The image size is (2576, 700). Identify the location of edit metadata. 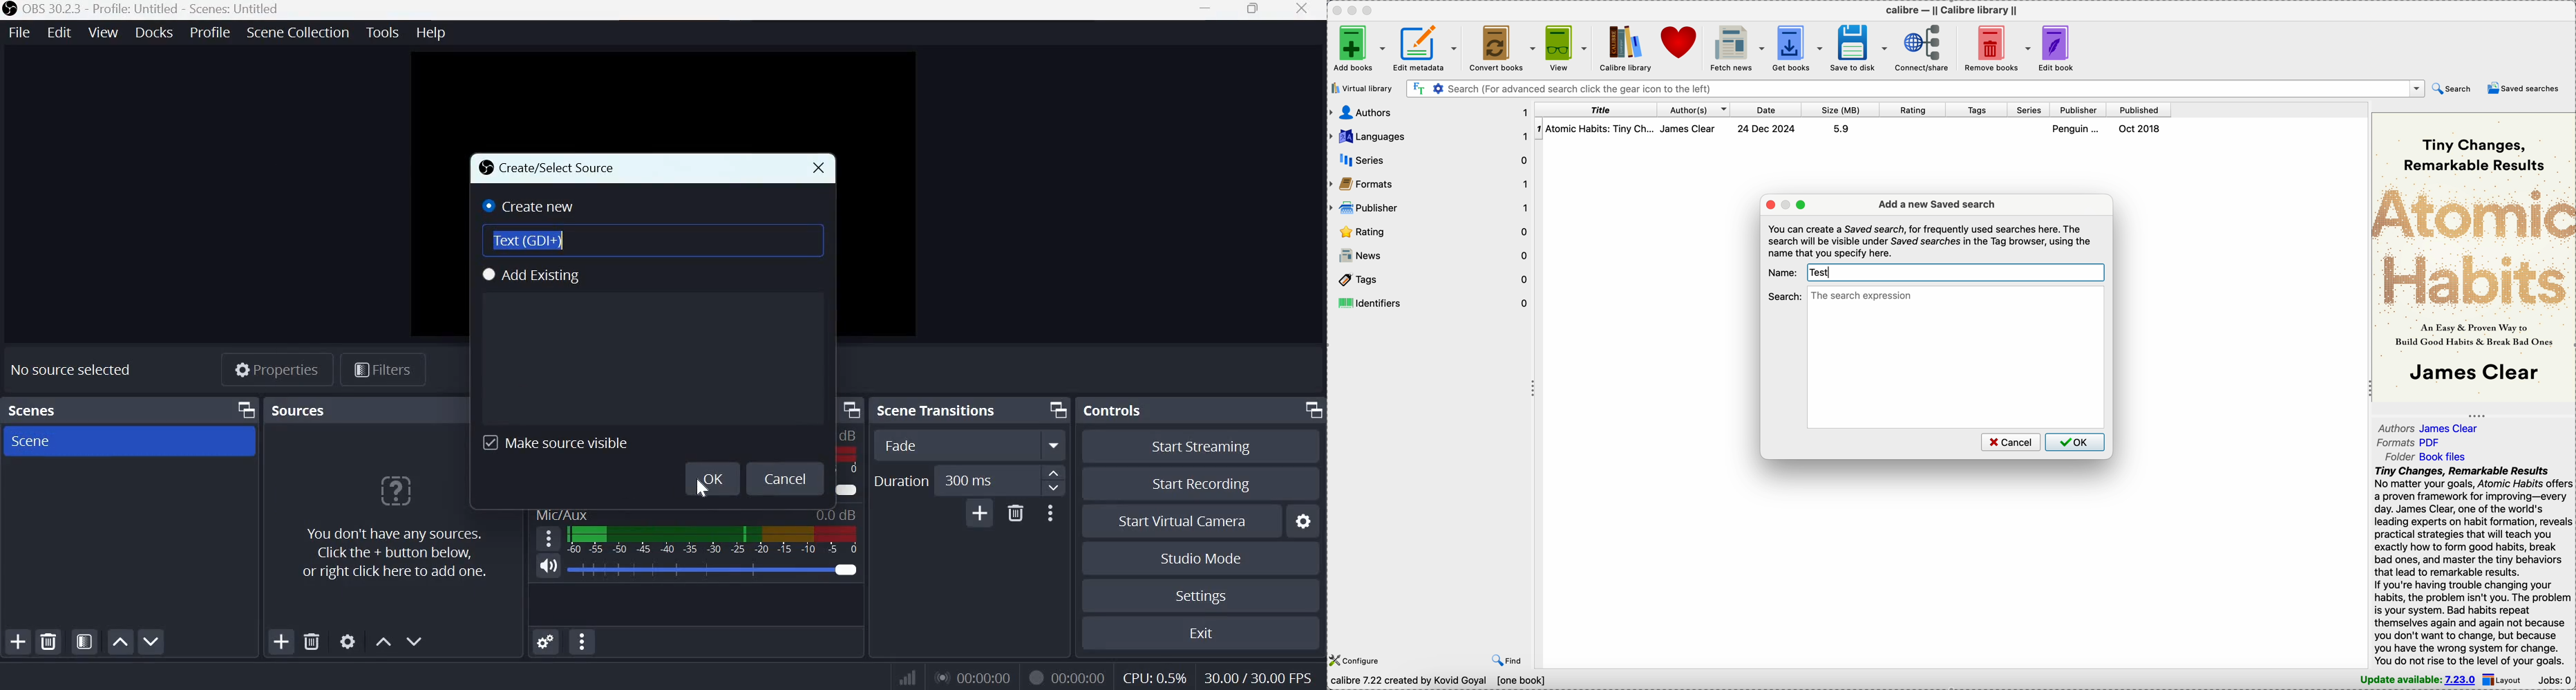
(1427, 47).